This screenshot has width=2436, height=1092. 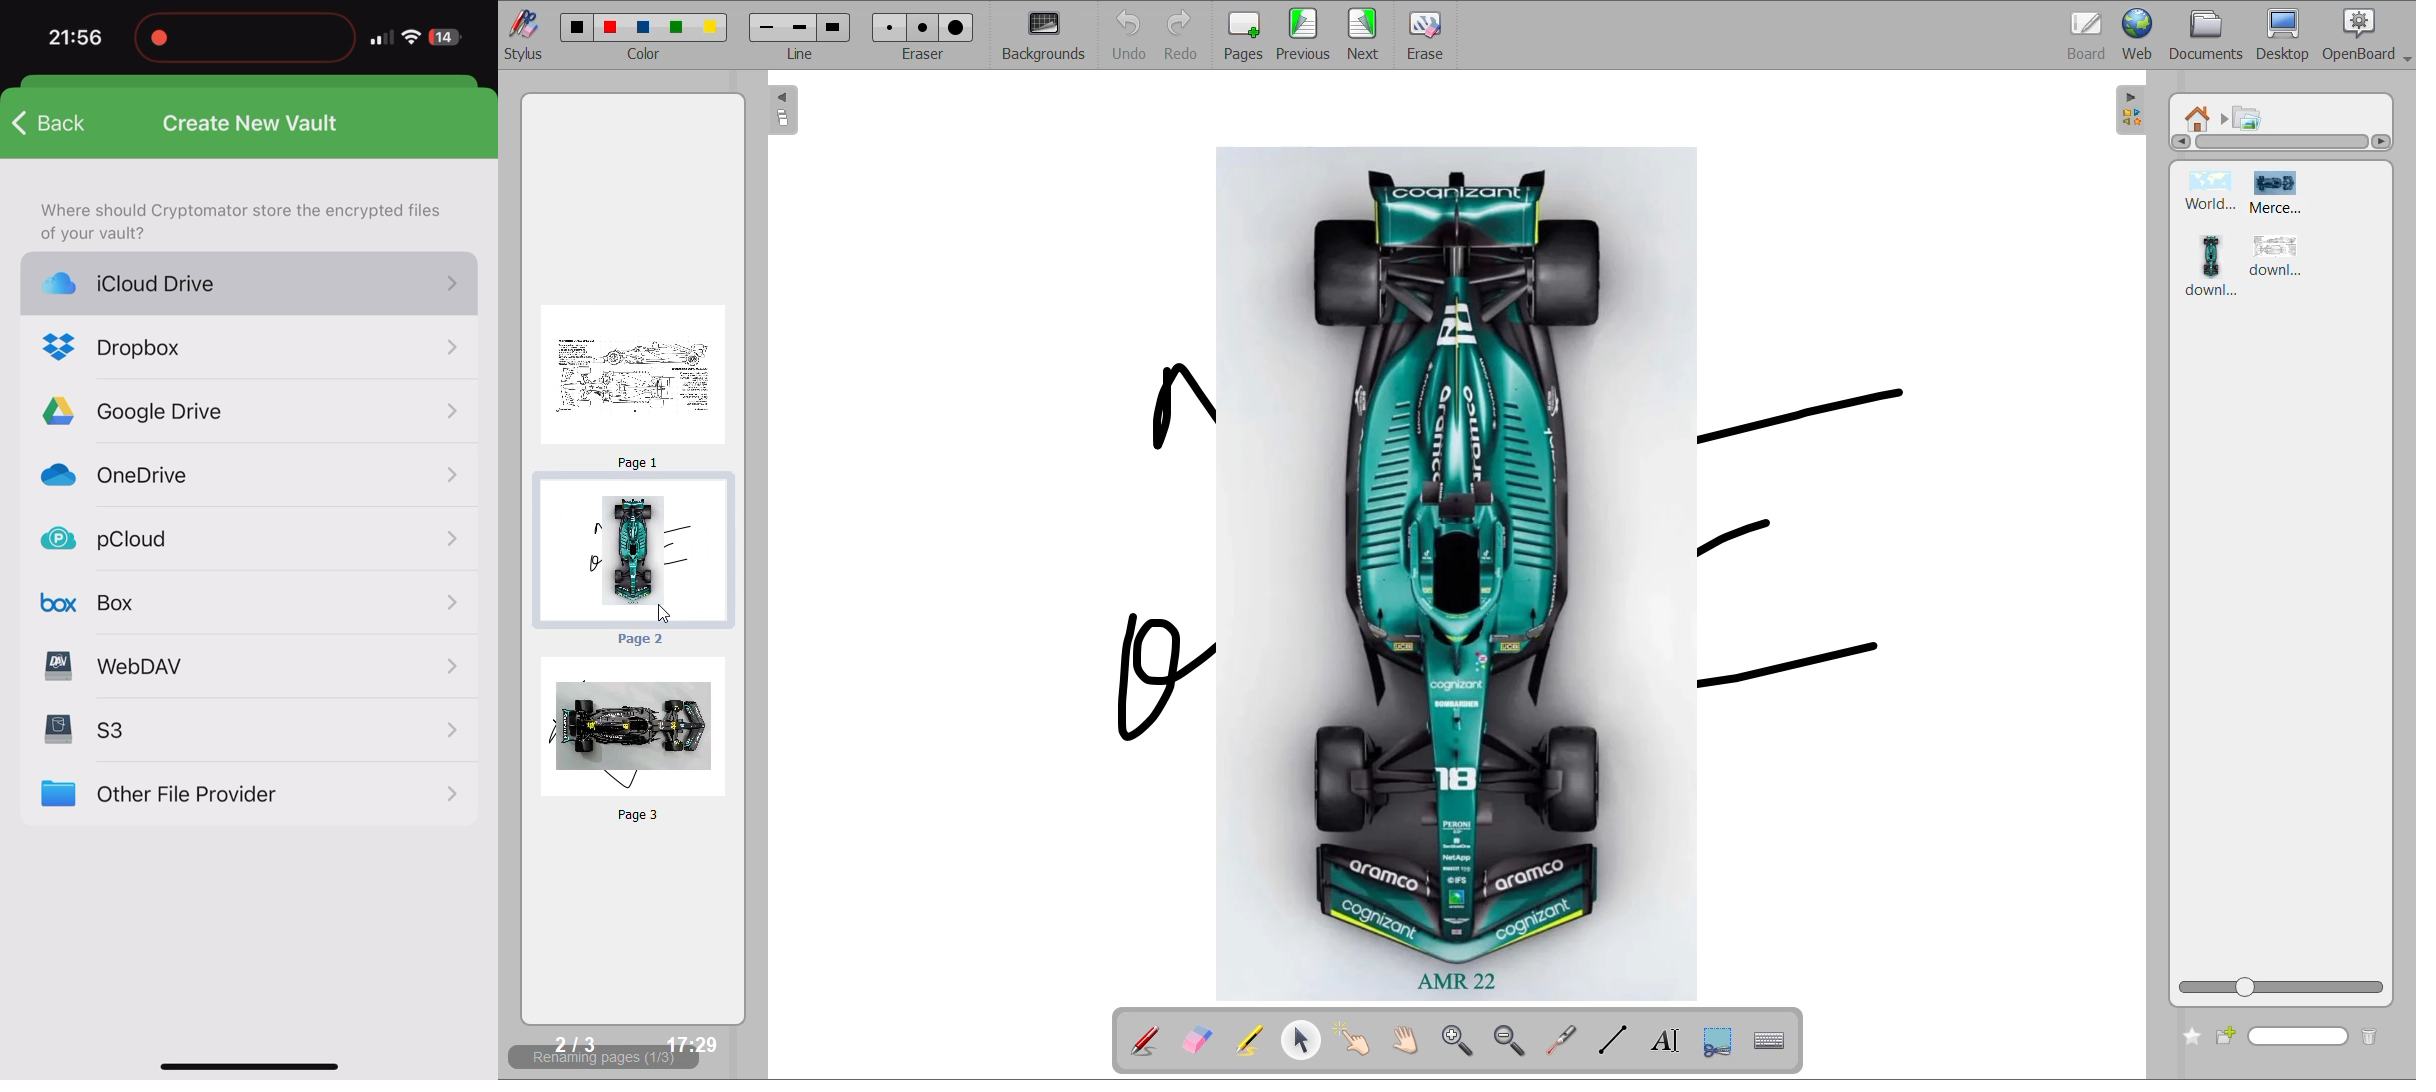 I want to click on Medium eraser, so click(x=922, y=27).